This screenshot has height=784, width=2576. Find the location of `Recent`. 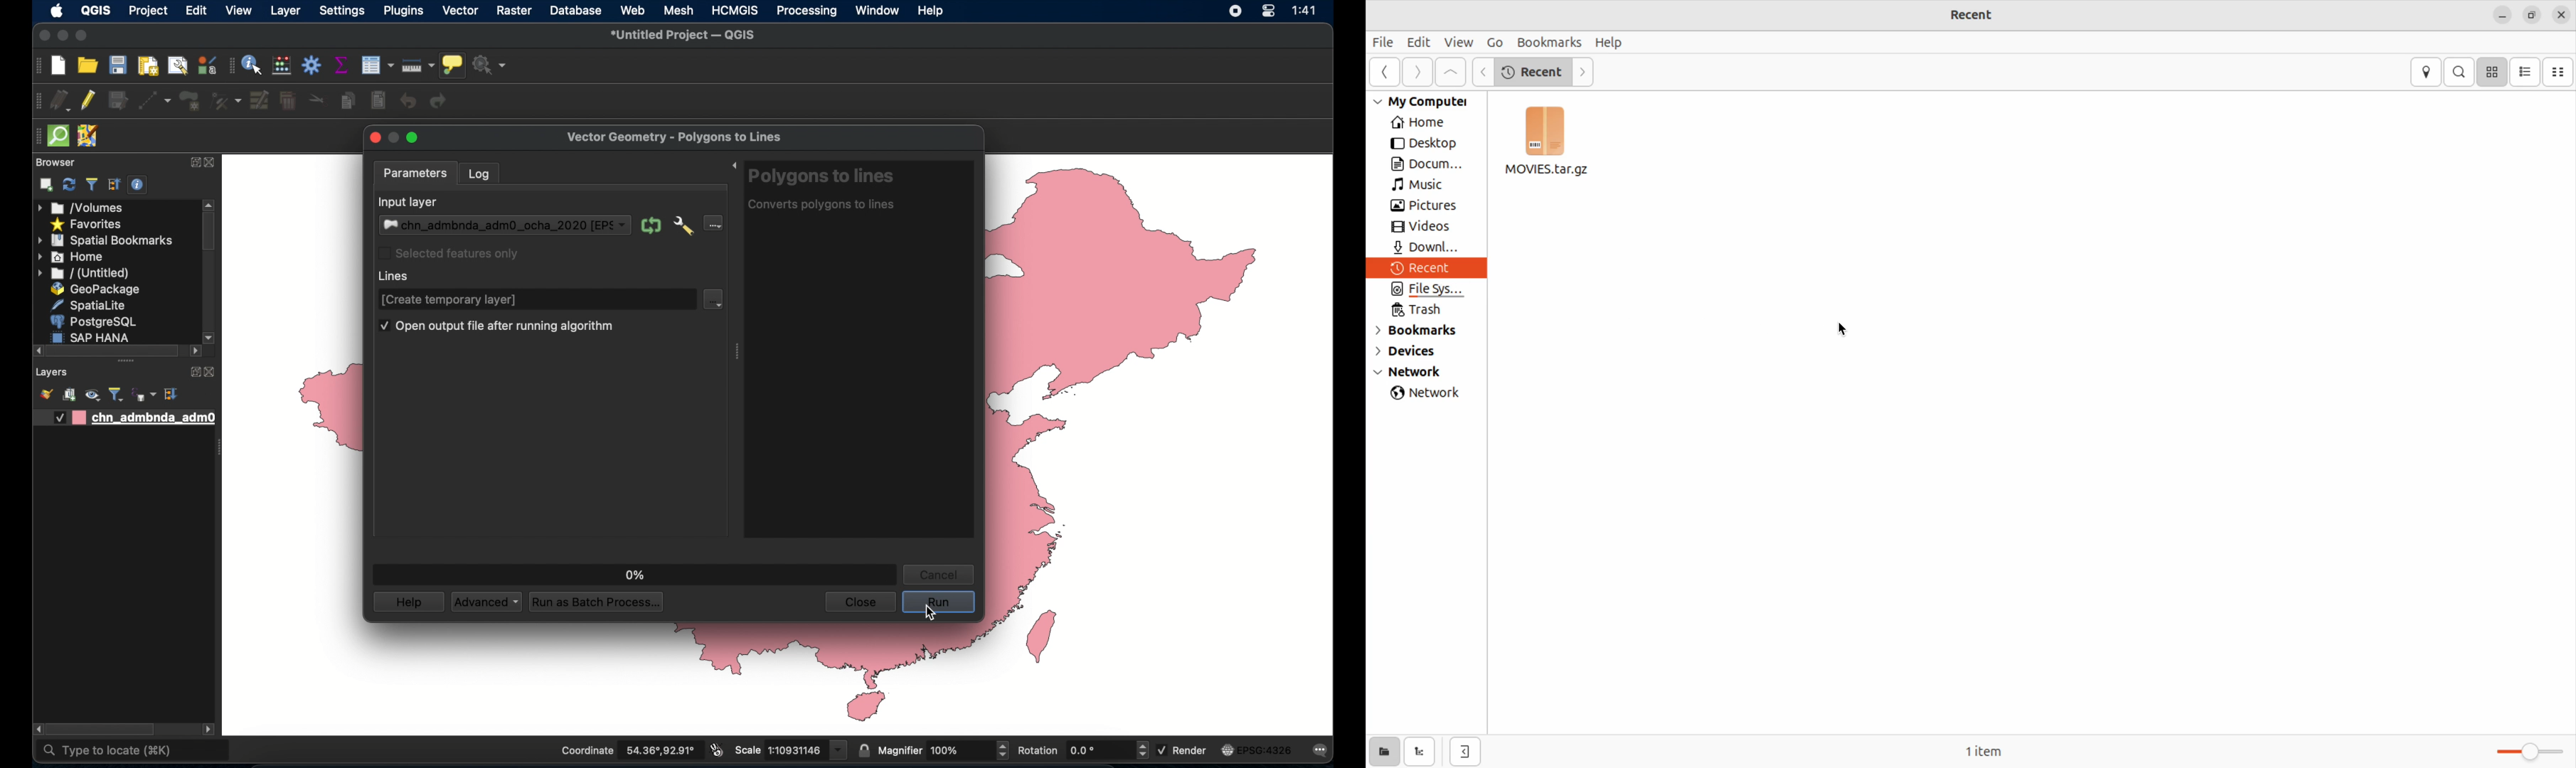

Recent is located at coordinates (1985, 15).